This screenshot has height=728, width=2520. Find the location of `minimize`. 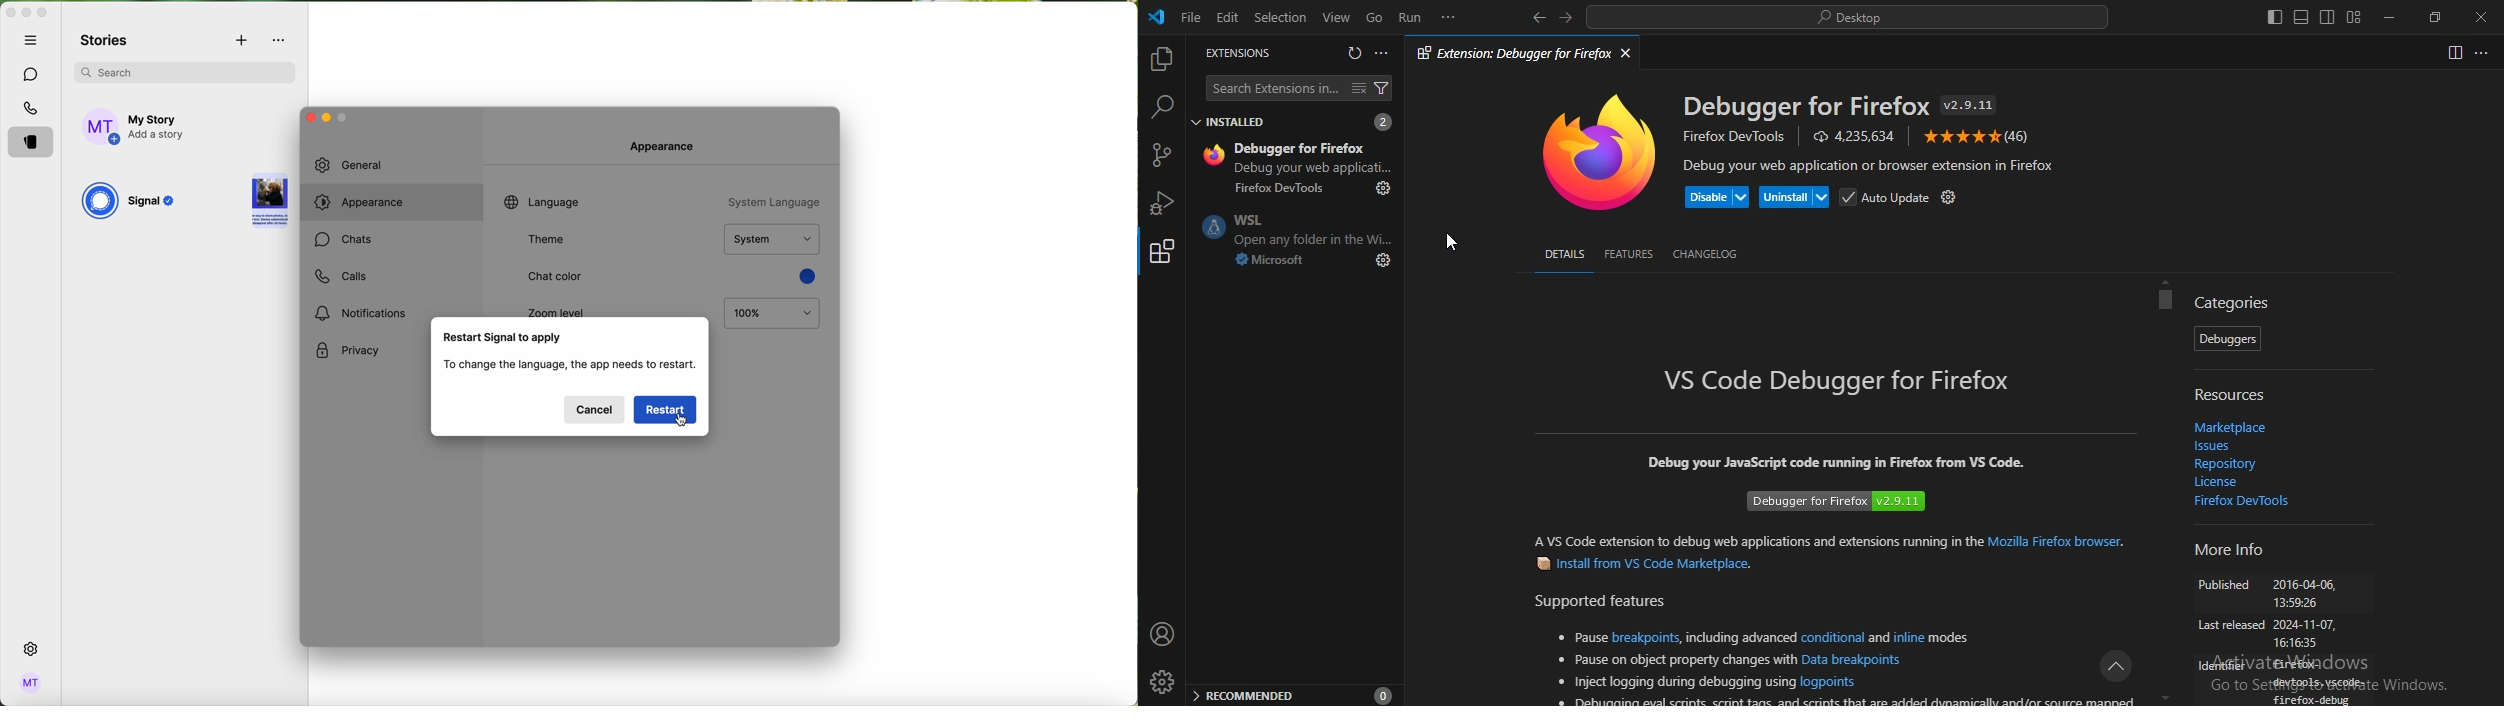

minimize is located at coordinates (2389, 19).